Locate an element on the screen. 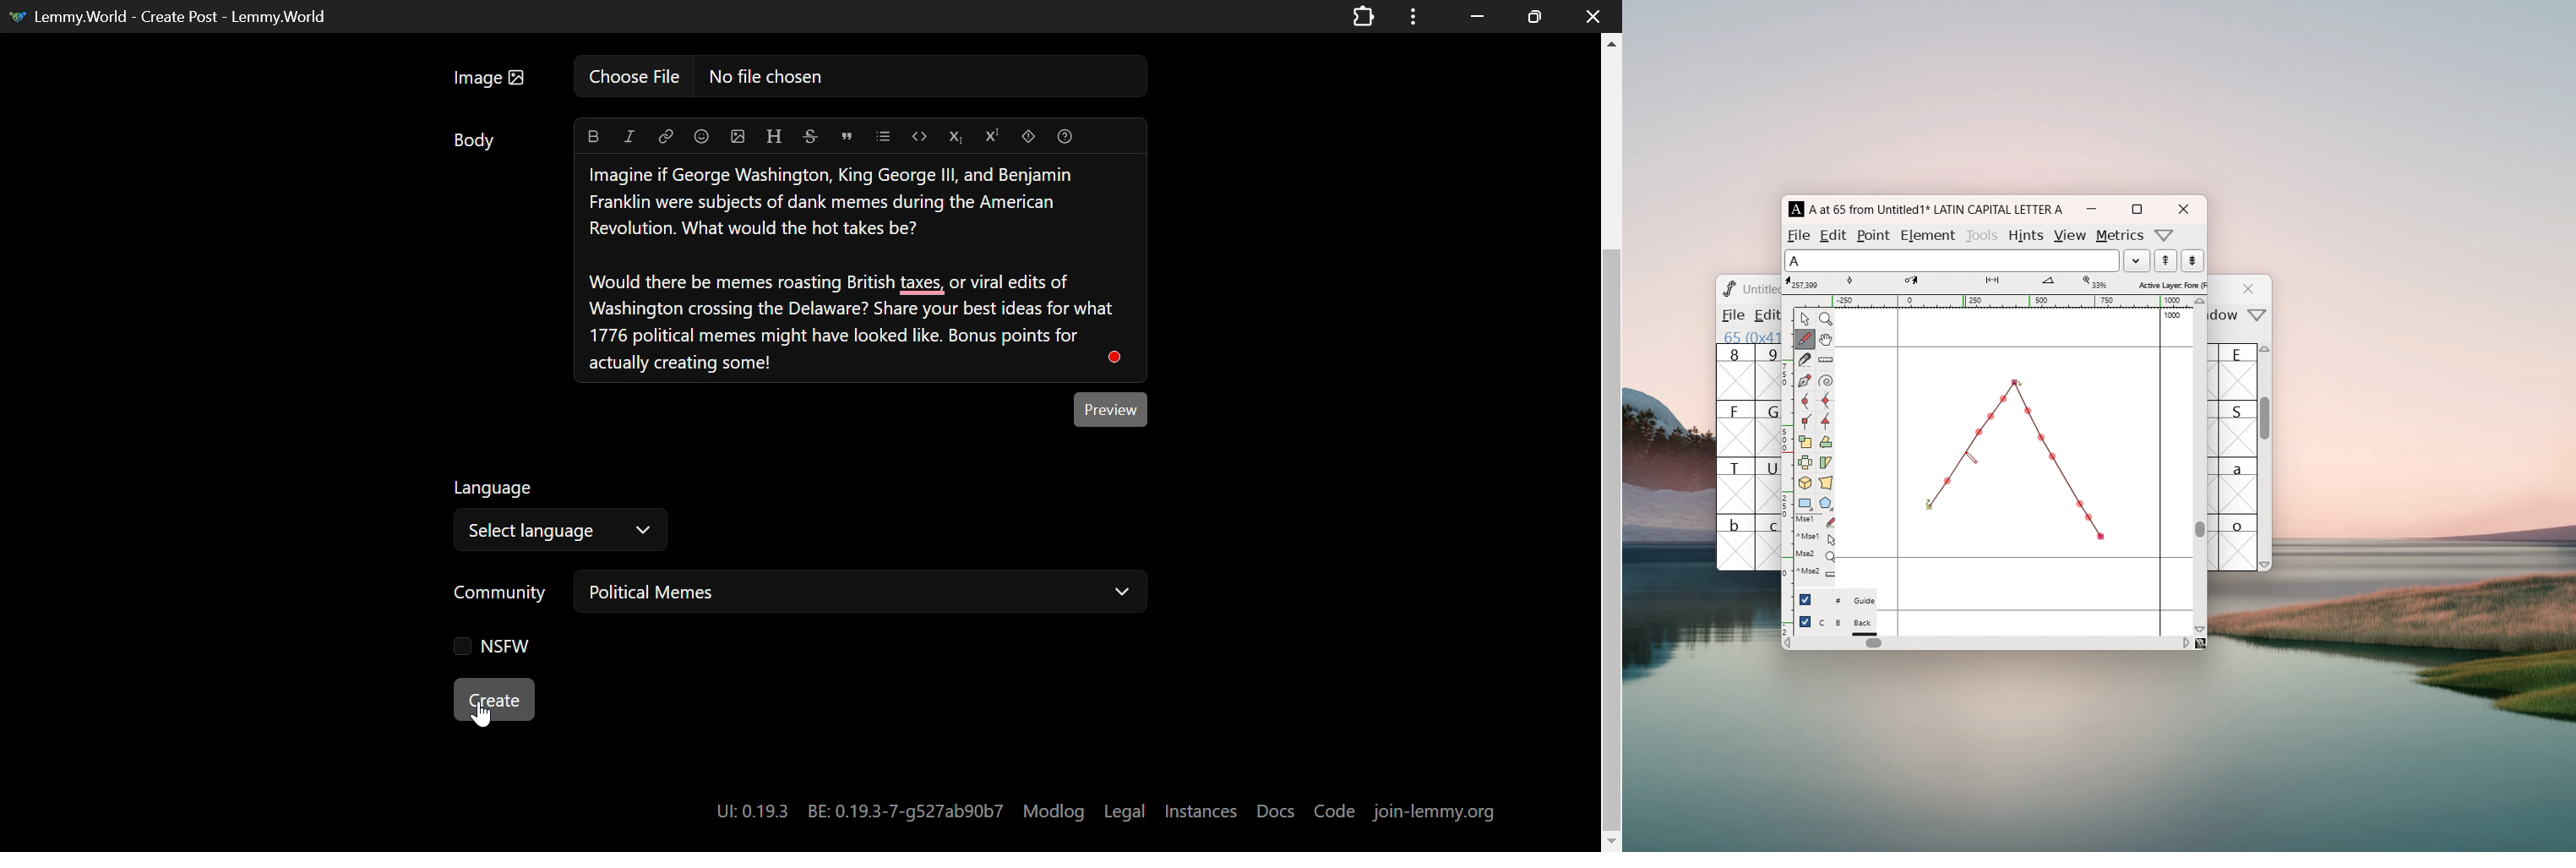 The height and width of the screenshot is (868, 2576). horizontal scrollbar is located at coordinates (1874, 643).